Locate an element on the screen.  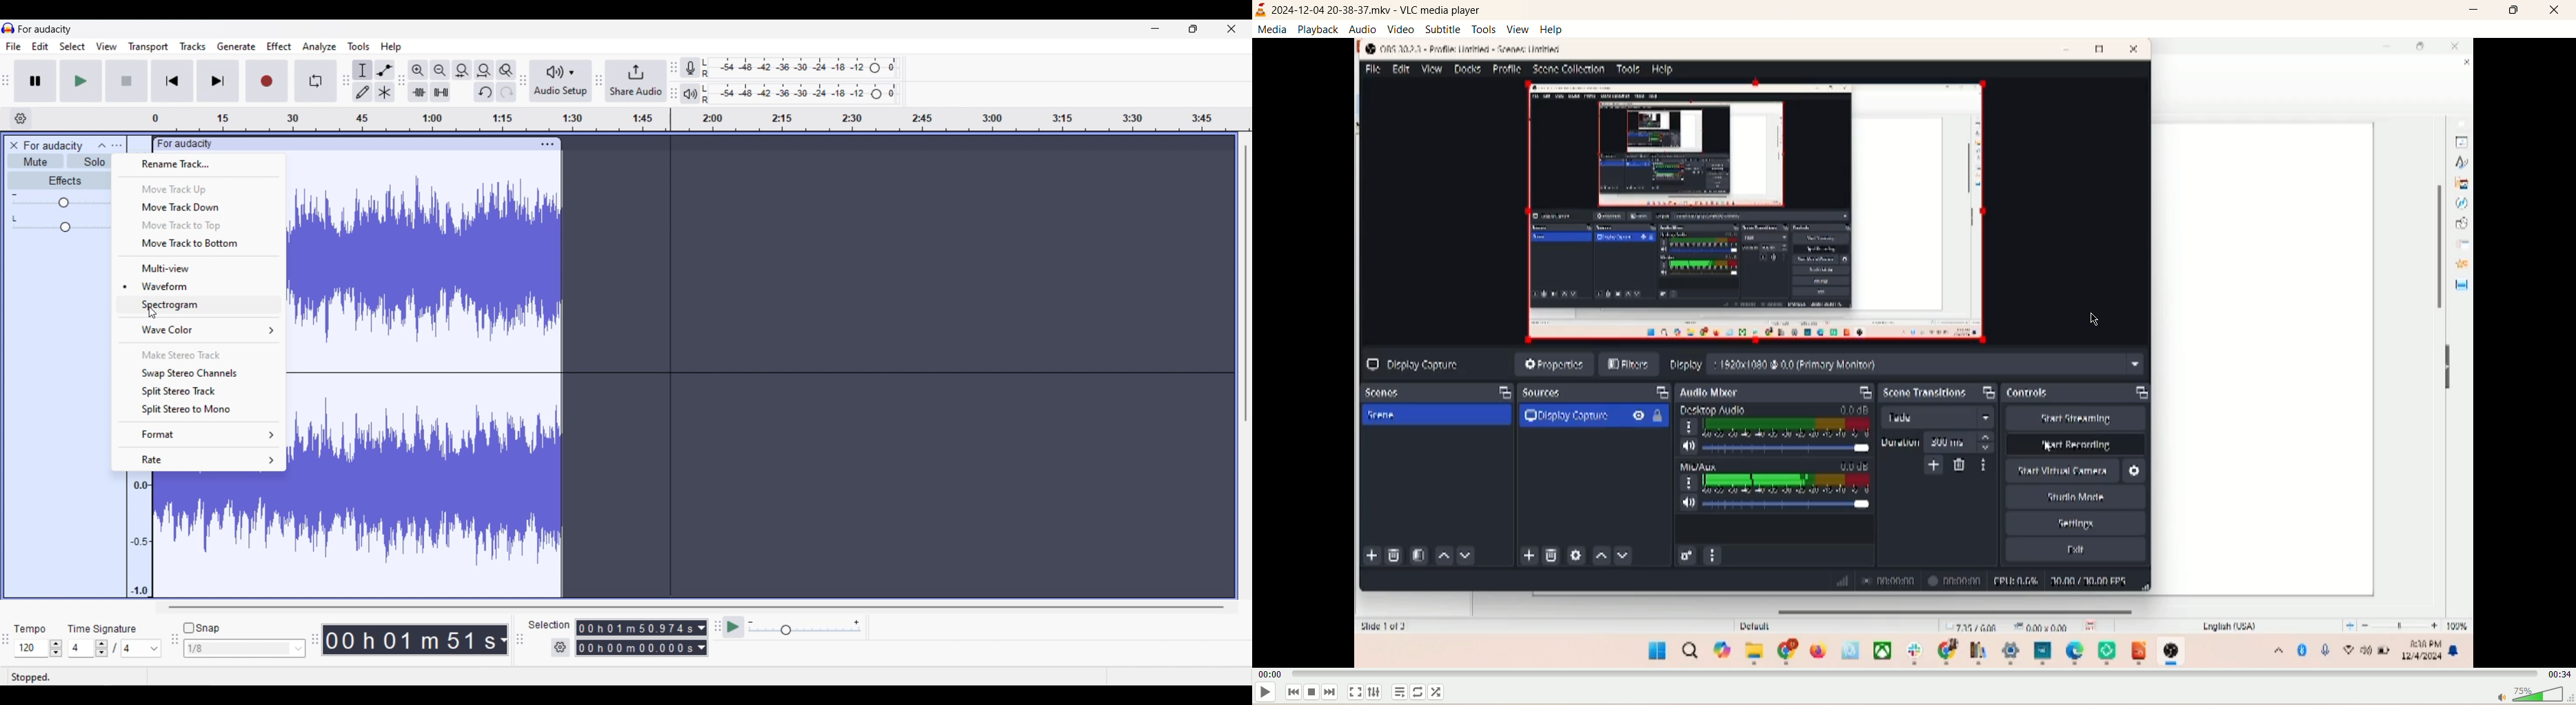
for audacity is located at coordinates (46, 29).